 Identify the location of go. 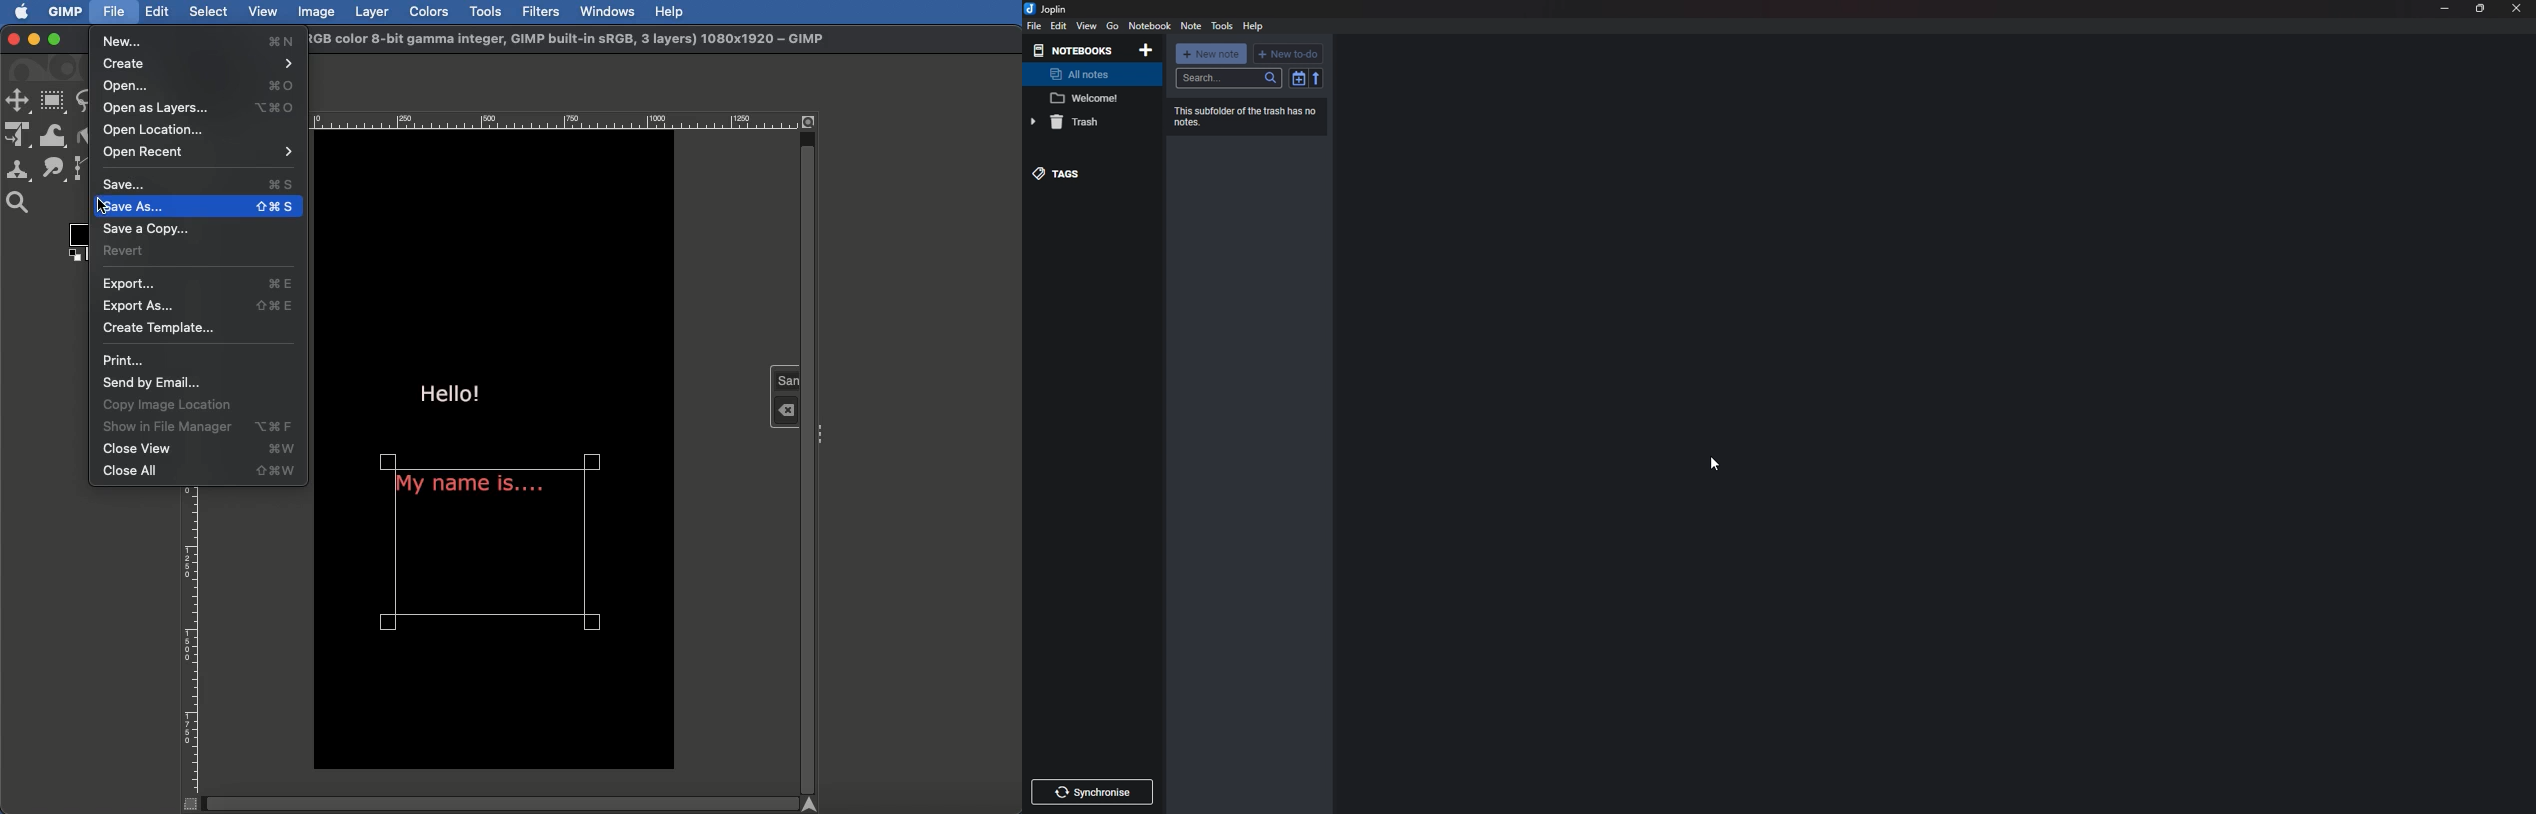
(1113, 28).